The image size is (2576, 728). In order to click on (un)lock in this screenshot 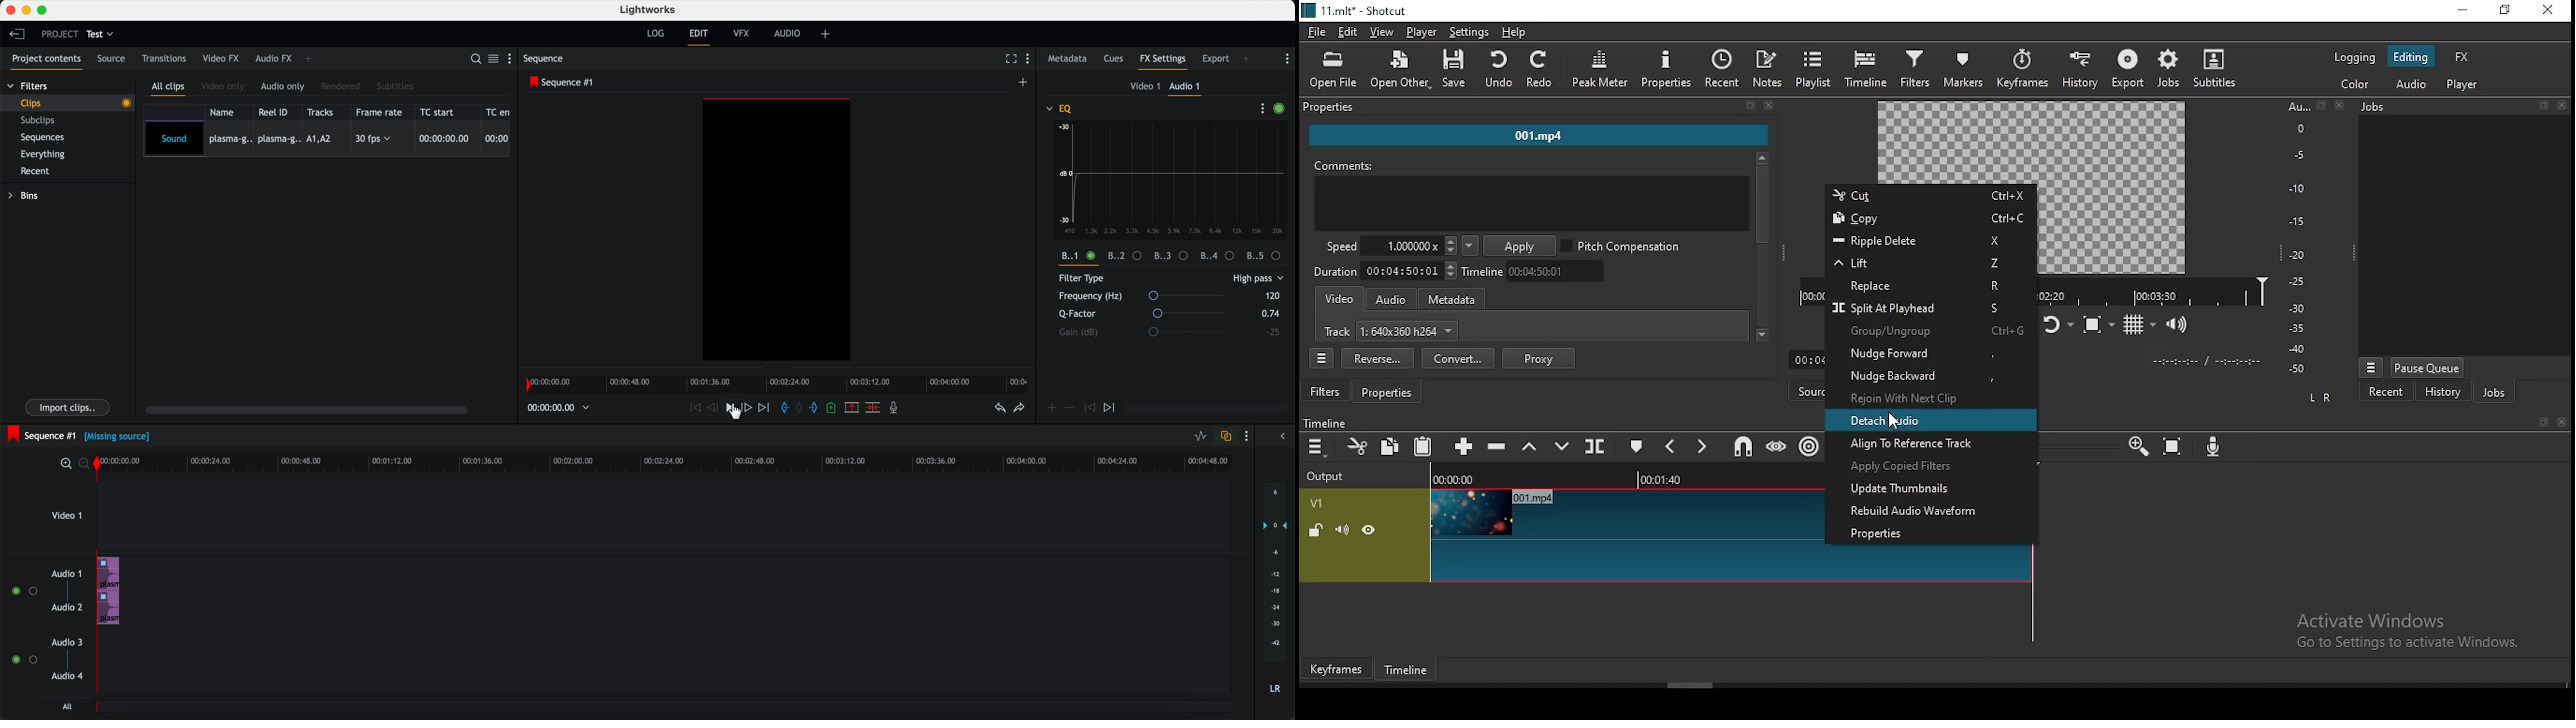, I will do `click(1316, 529)`.